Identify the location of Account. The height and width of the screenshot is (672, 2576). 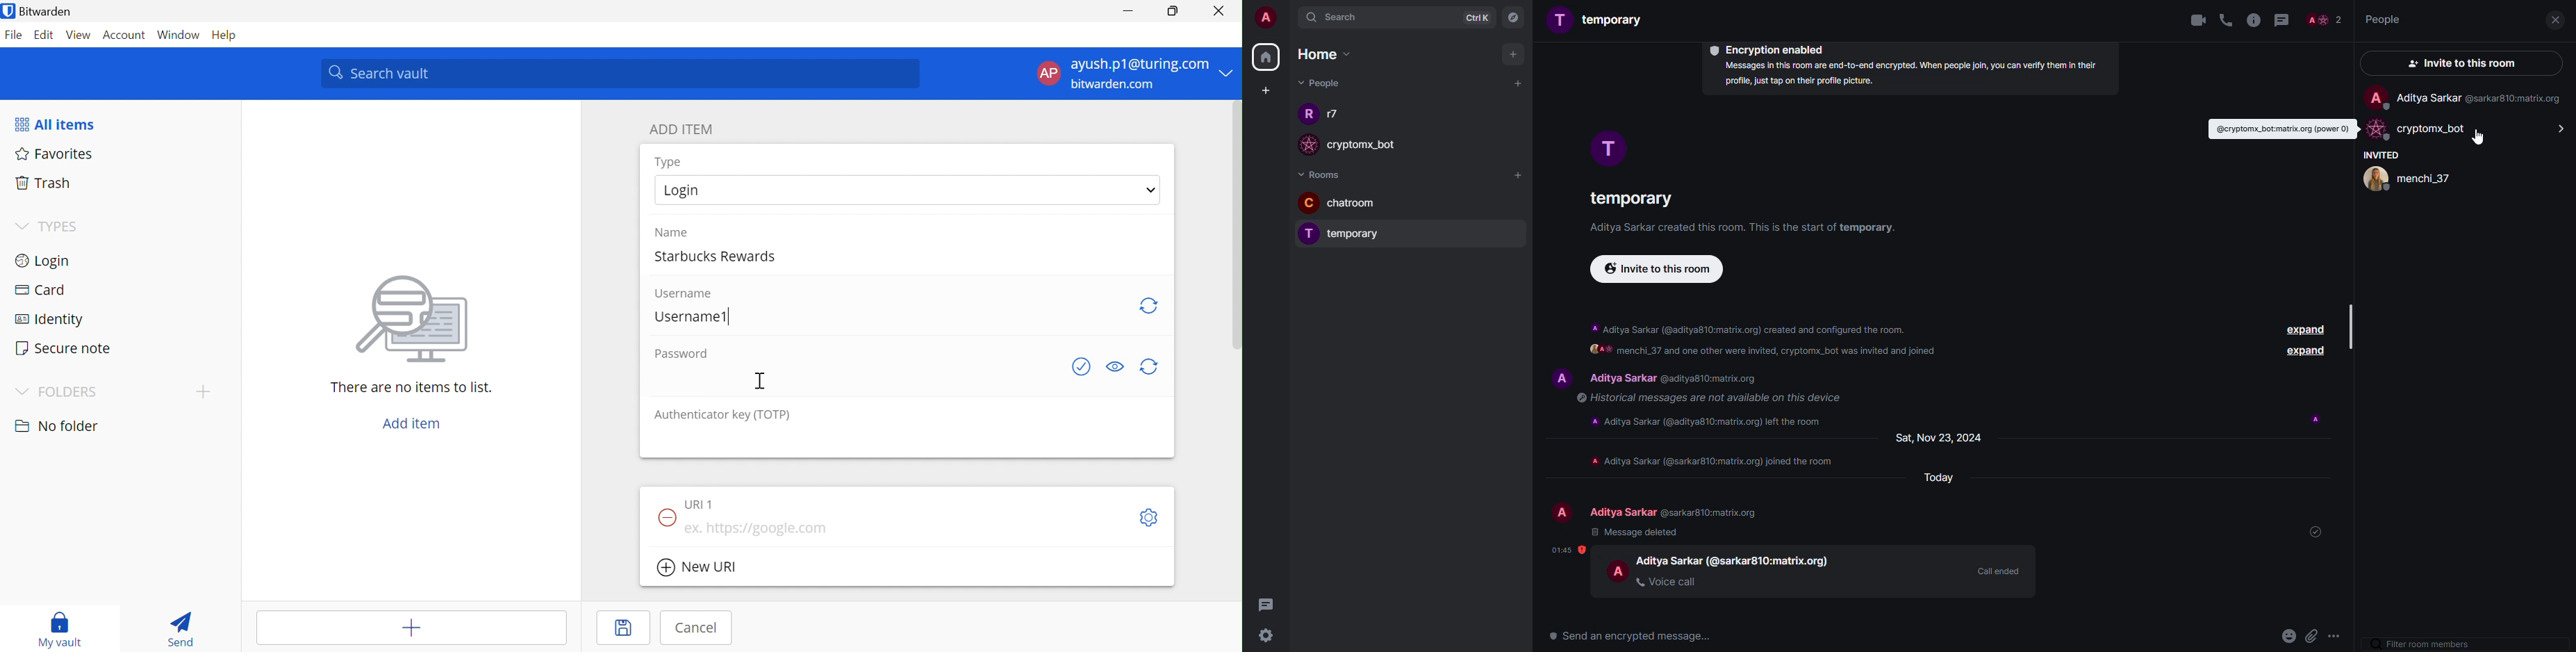
(126, 35).